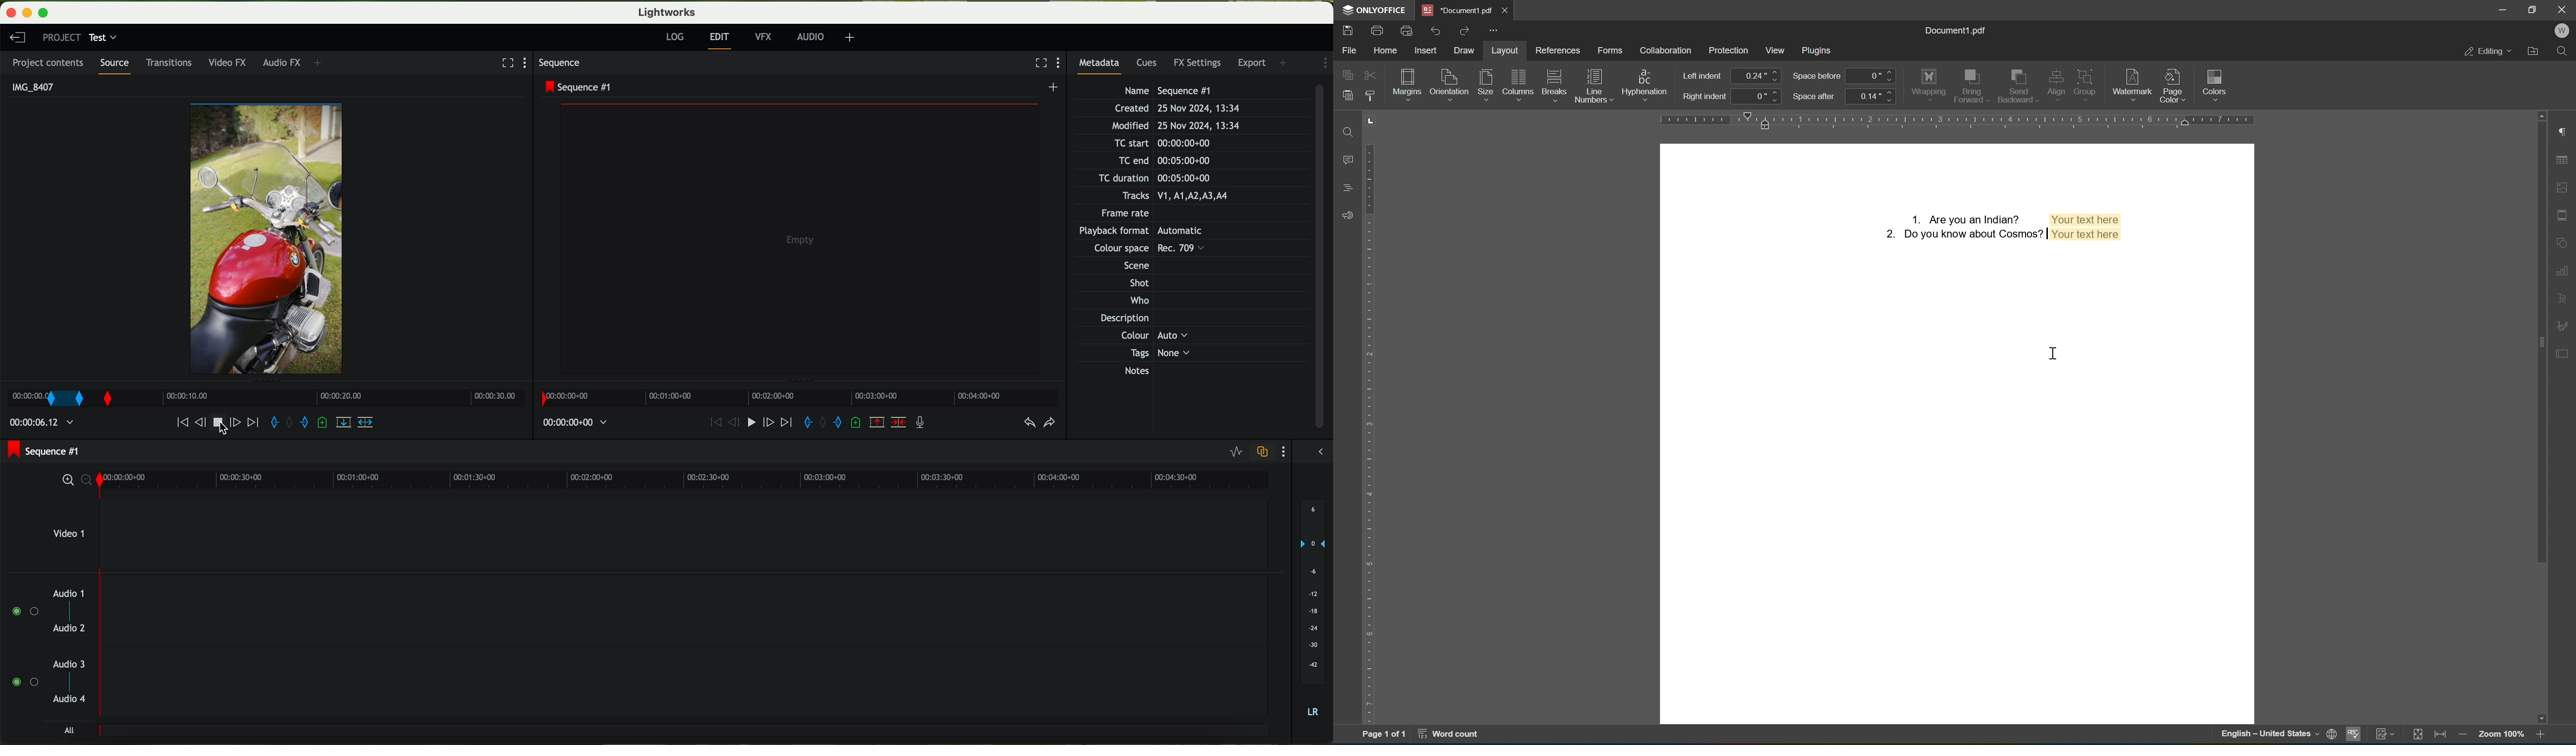 This screenshot has width=2576, height=756. What do you see at coordinates (784, 424) in the screenshot?
I see `move foward` at bounding box center [784, 424].